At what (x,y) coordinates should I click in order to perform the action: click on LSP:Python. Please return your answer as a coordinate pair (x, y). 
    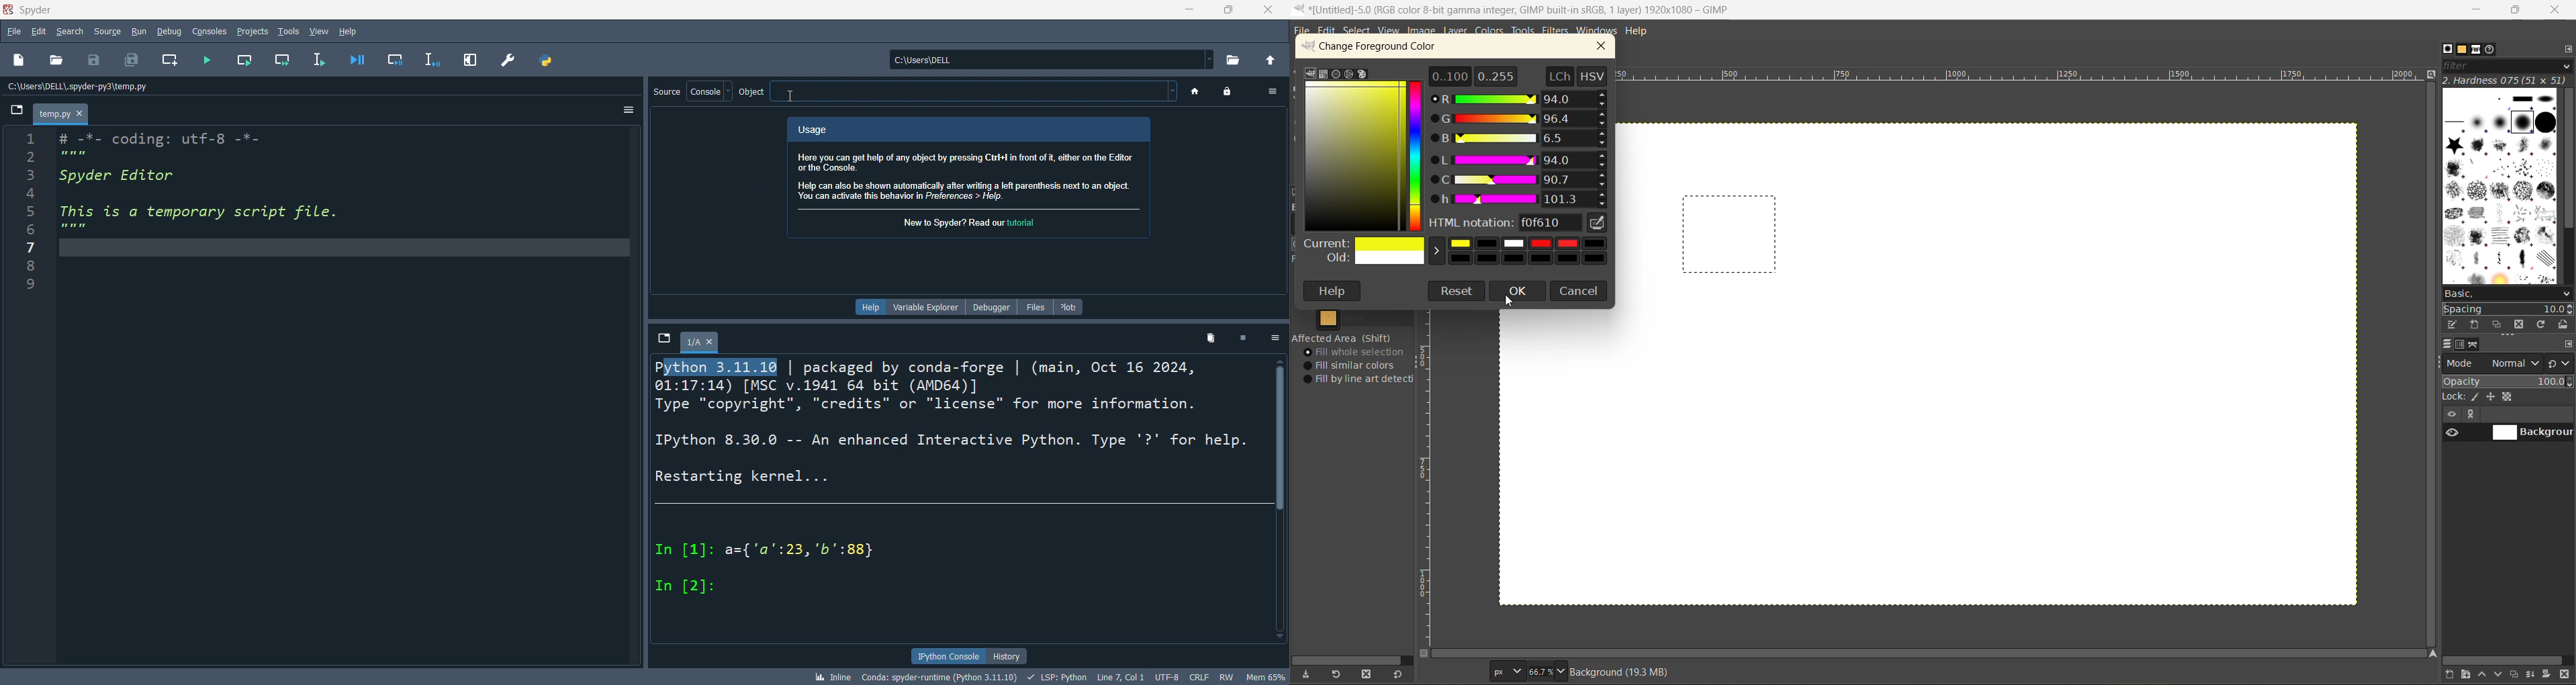
    Looking at the image, I should click on (1059, 677).